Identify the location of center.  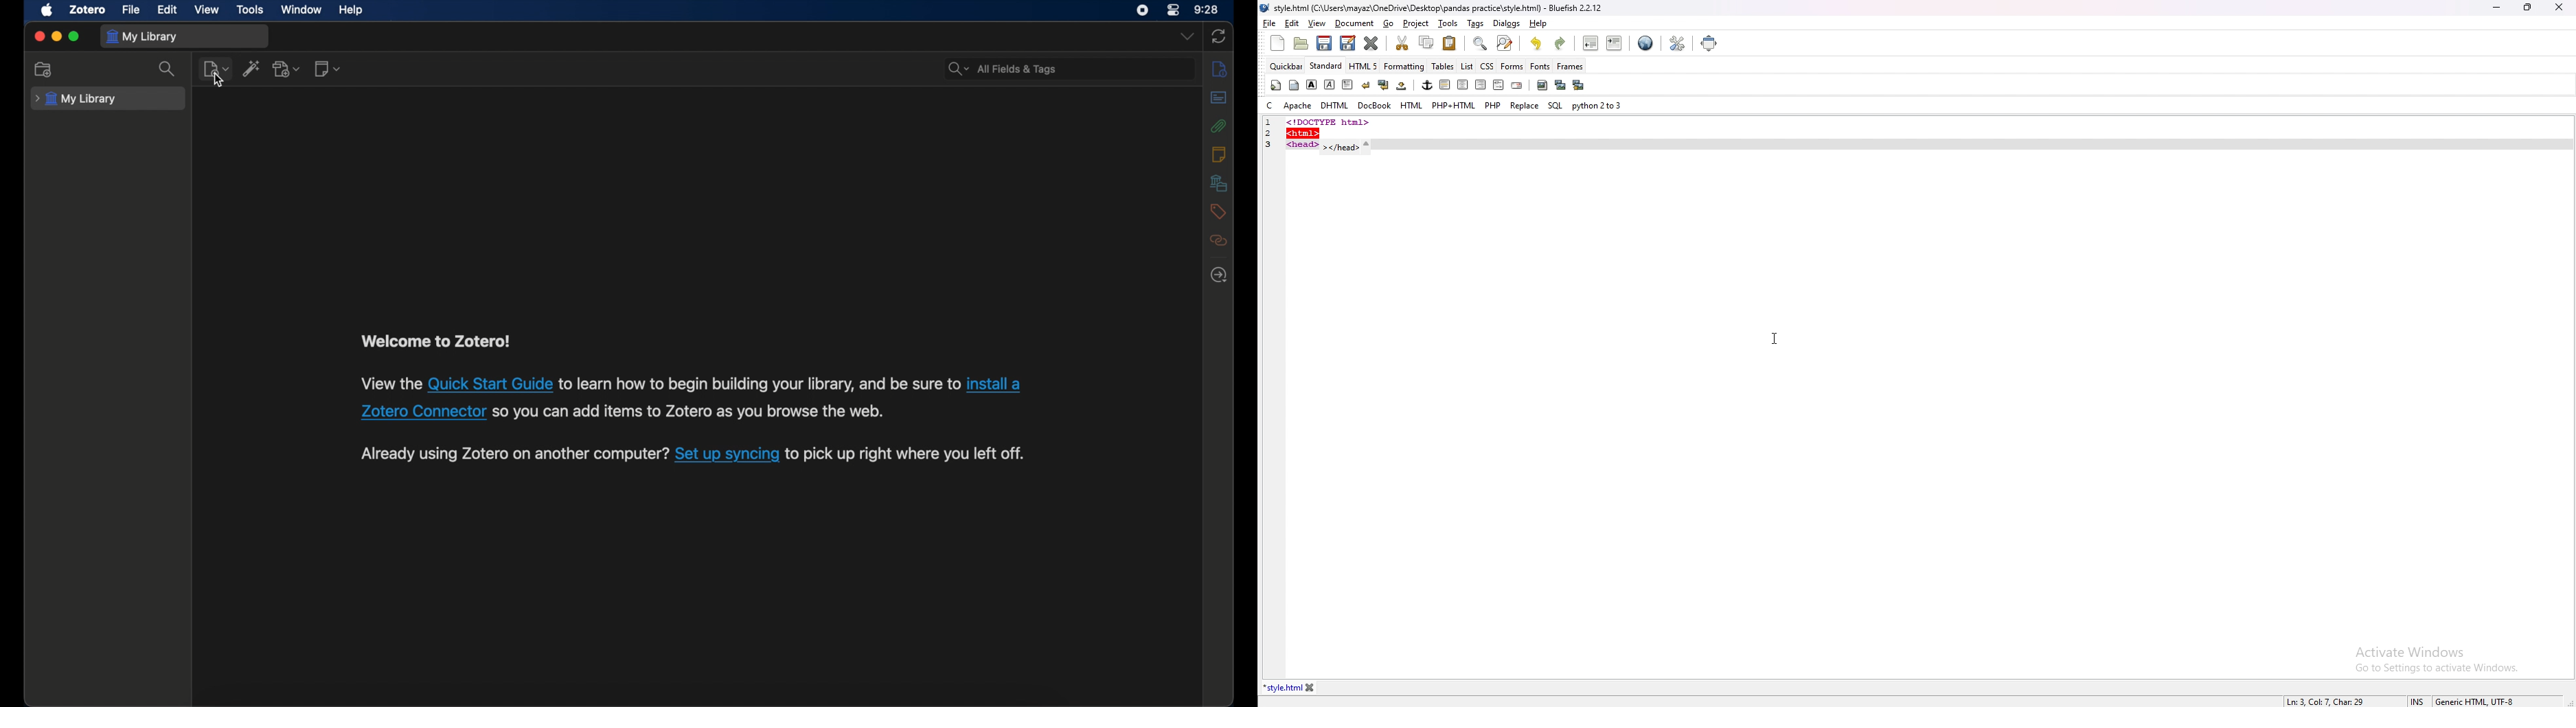
(1462, 85).